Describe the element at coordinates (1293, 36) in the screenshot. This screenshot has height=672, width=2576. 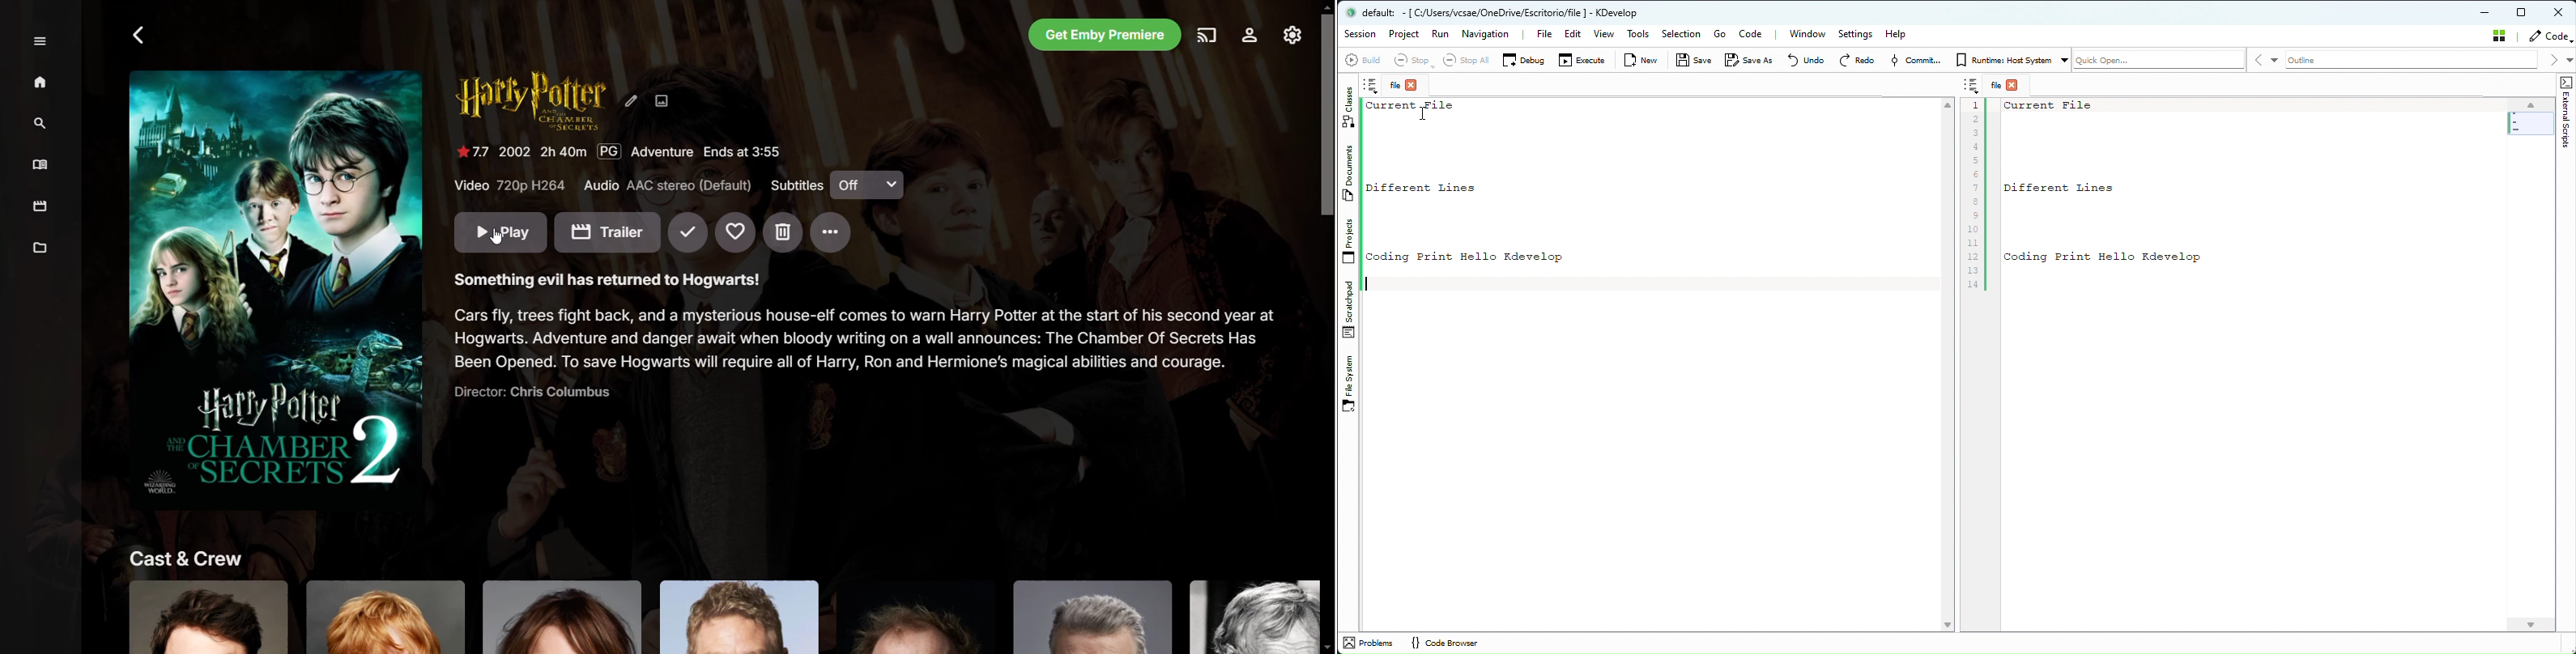
I see `Manage Emby Server` at that location.